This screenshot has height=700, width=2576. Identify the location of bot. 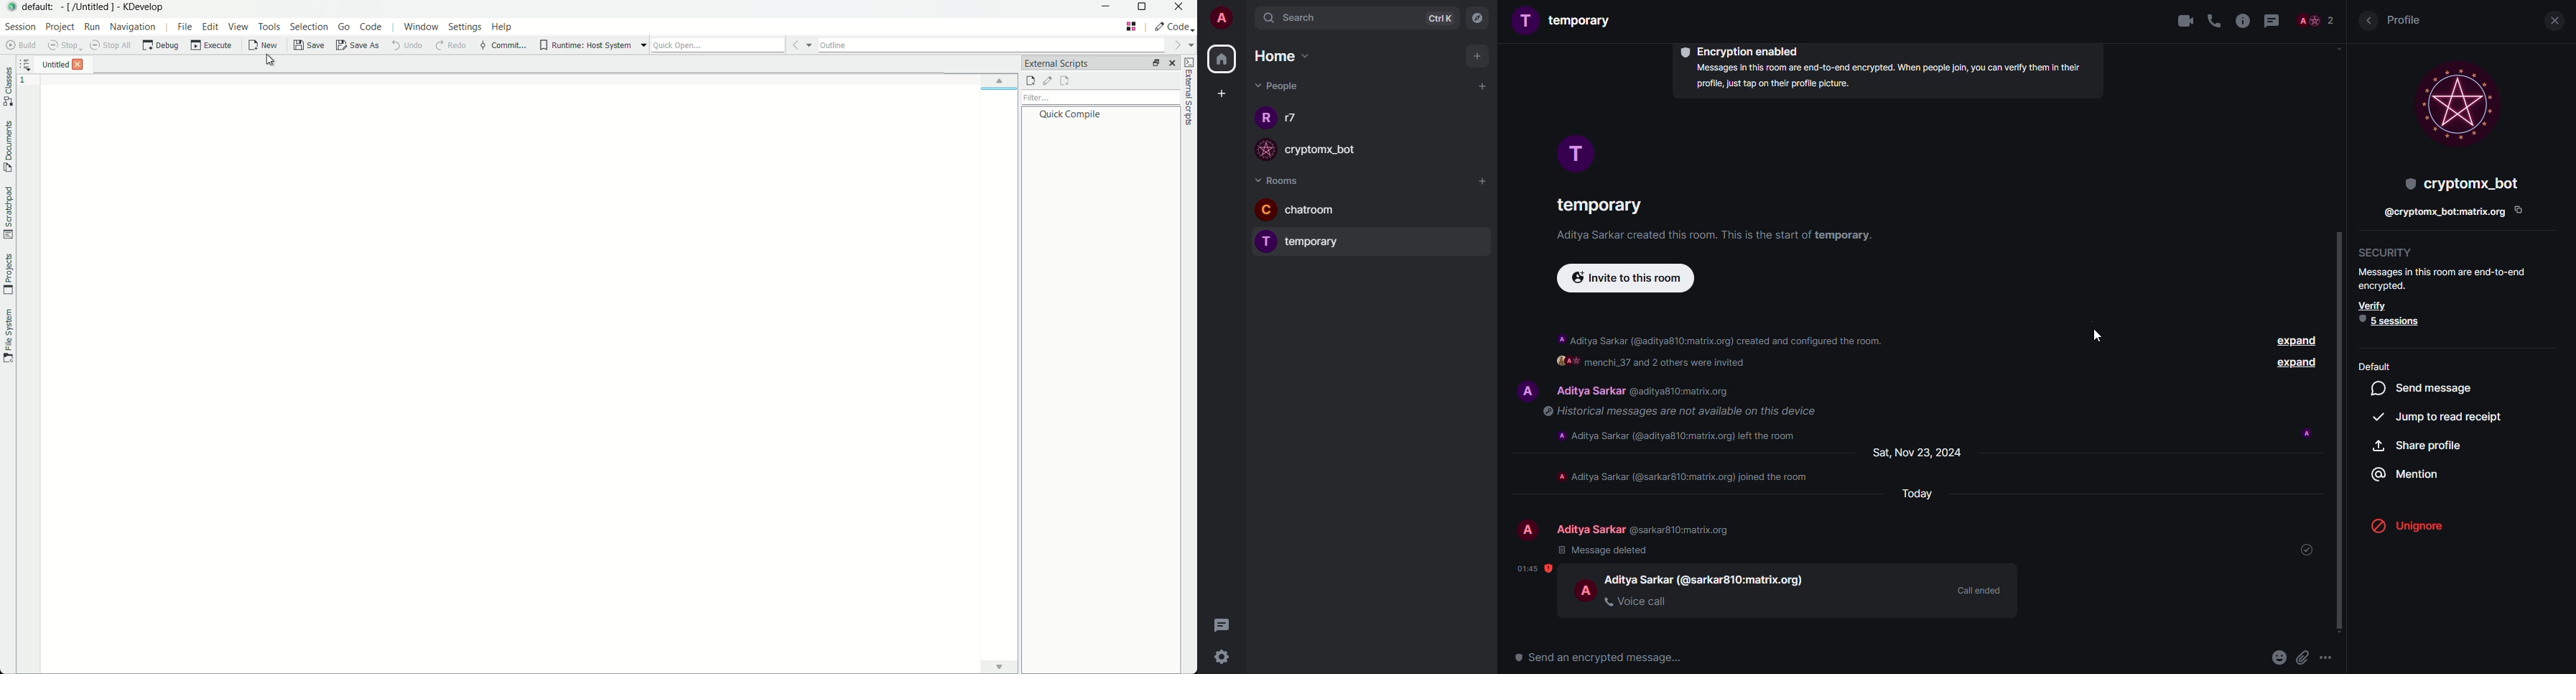
(2459, 183).